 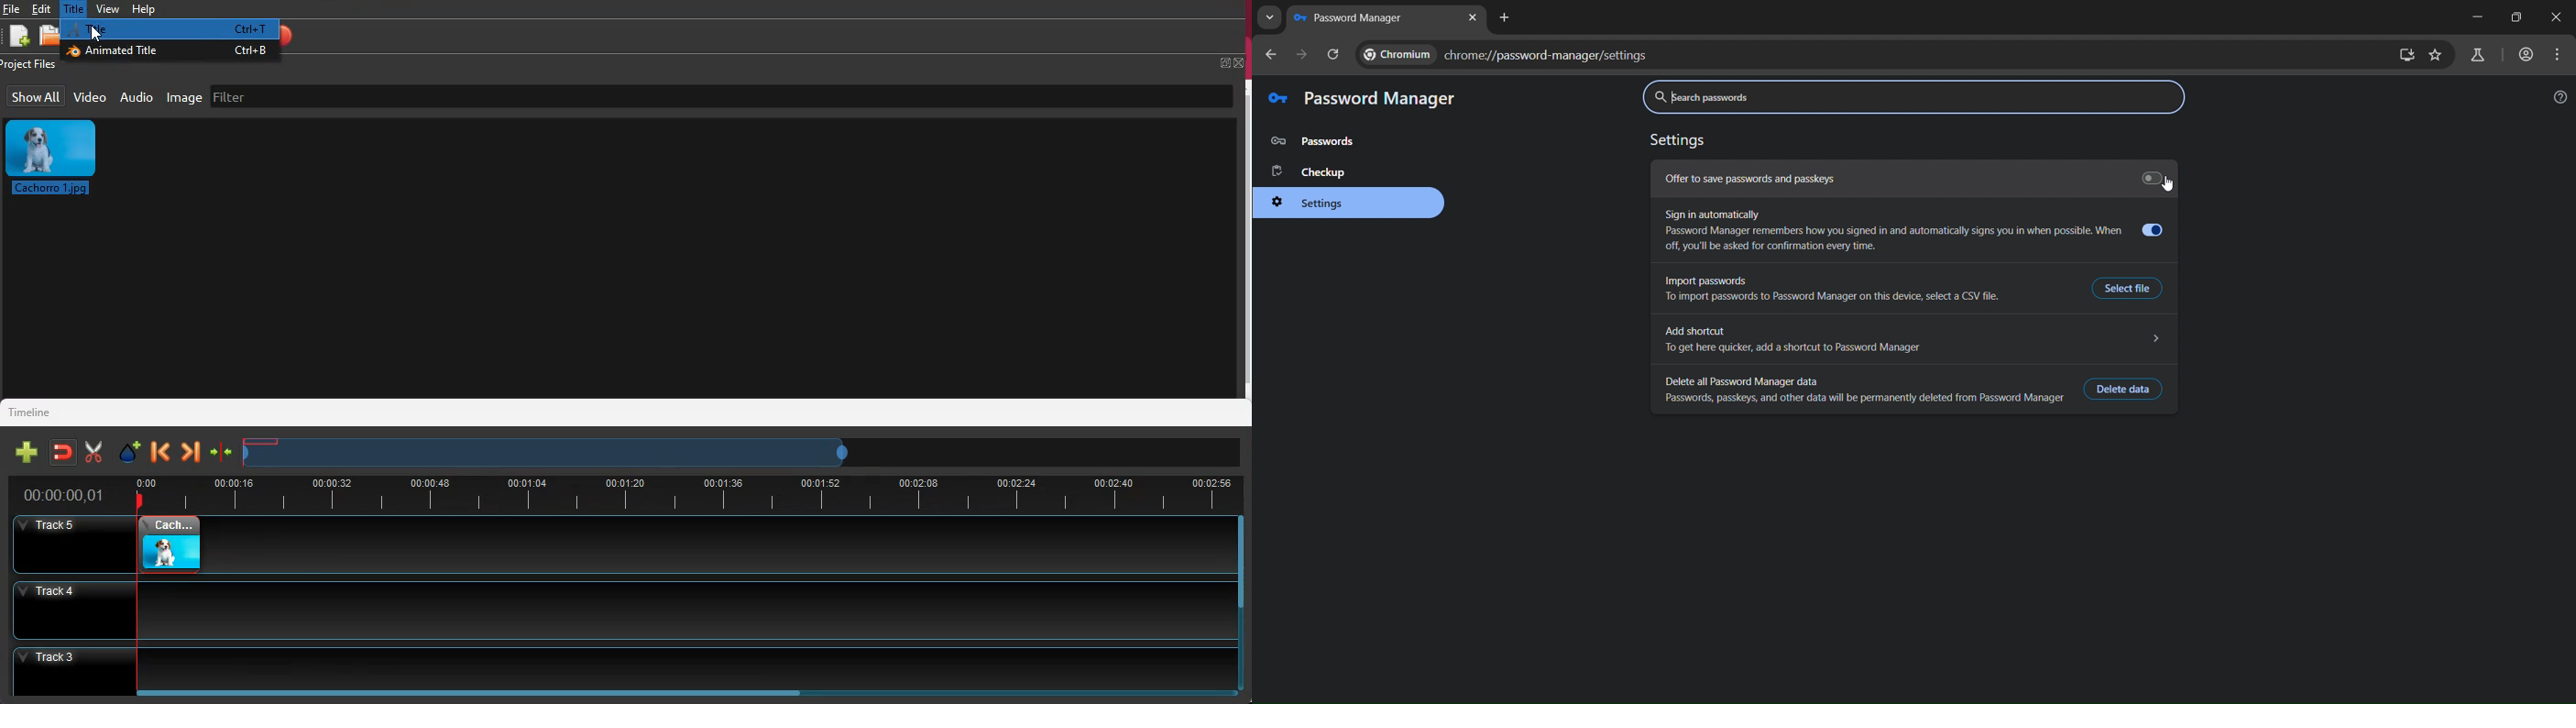 I want to click on image, so click(x=59, y=158).